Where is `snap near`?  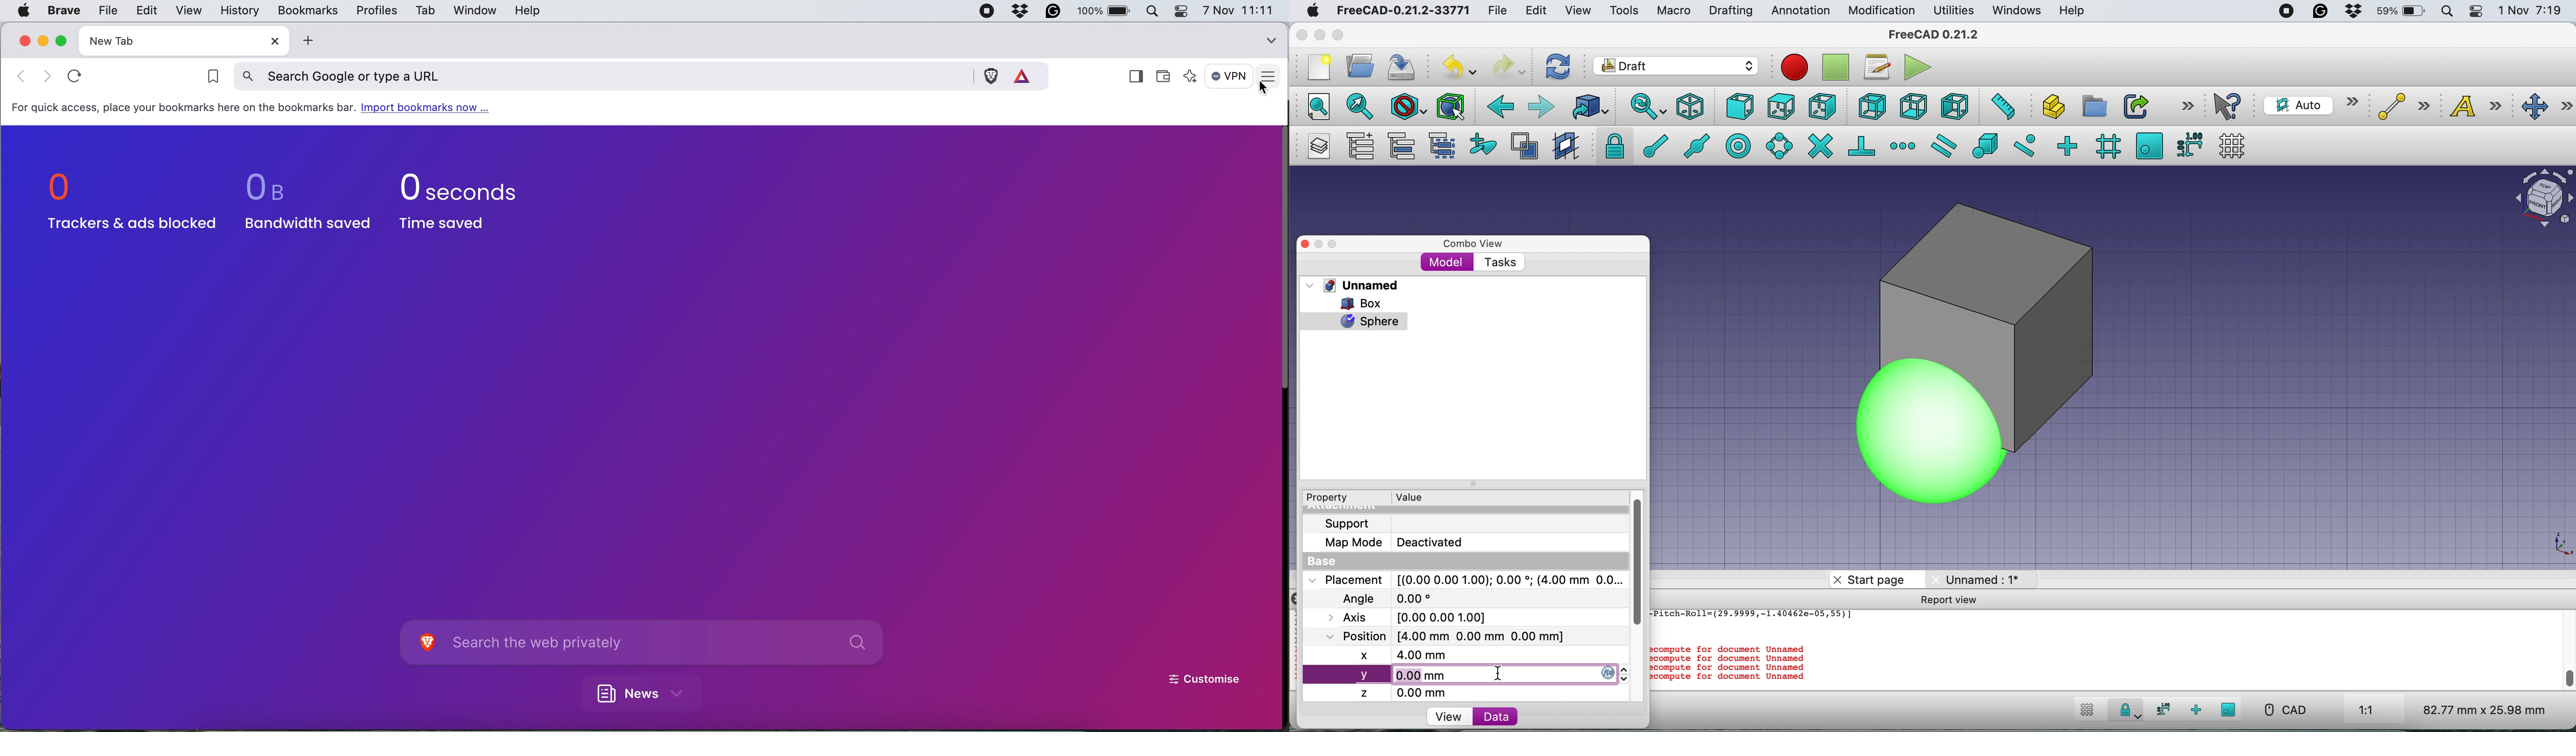 snap near is located at coordinates (2025, 145).